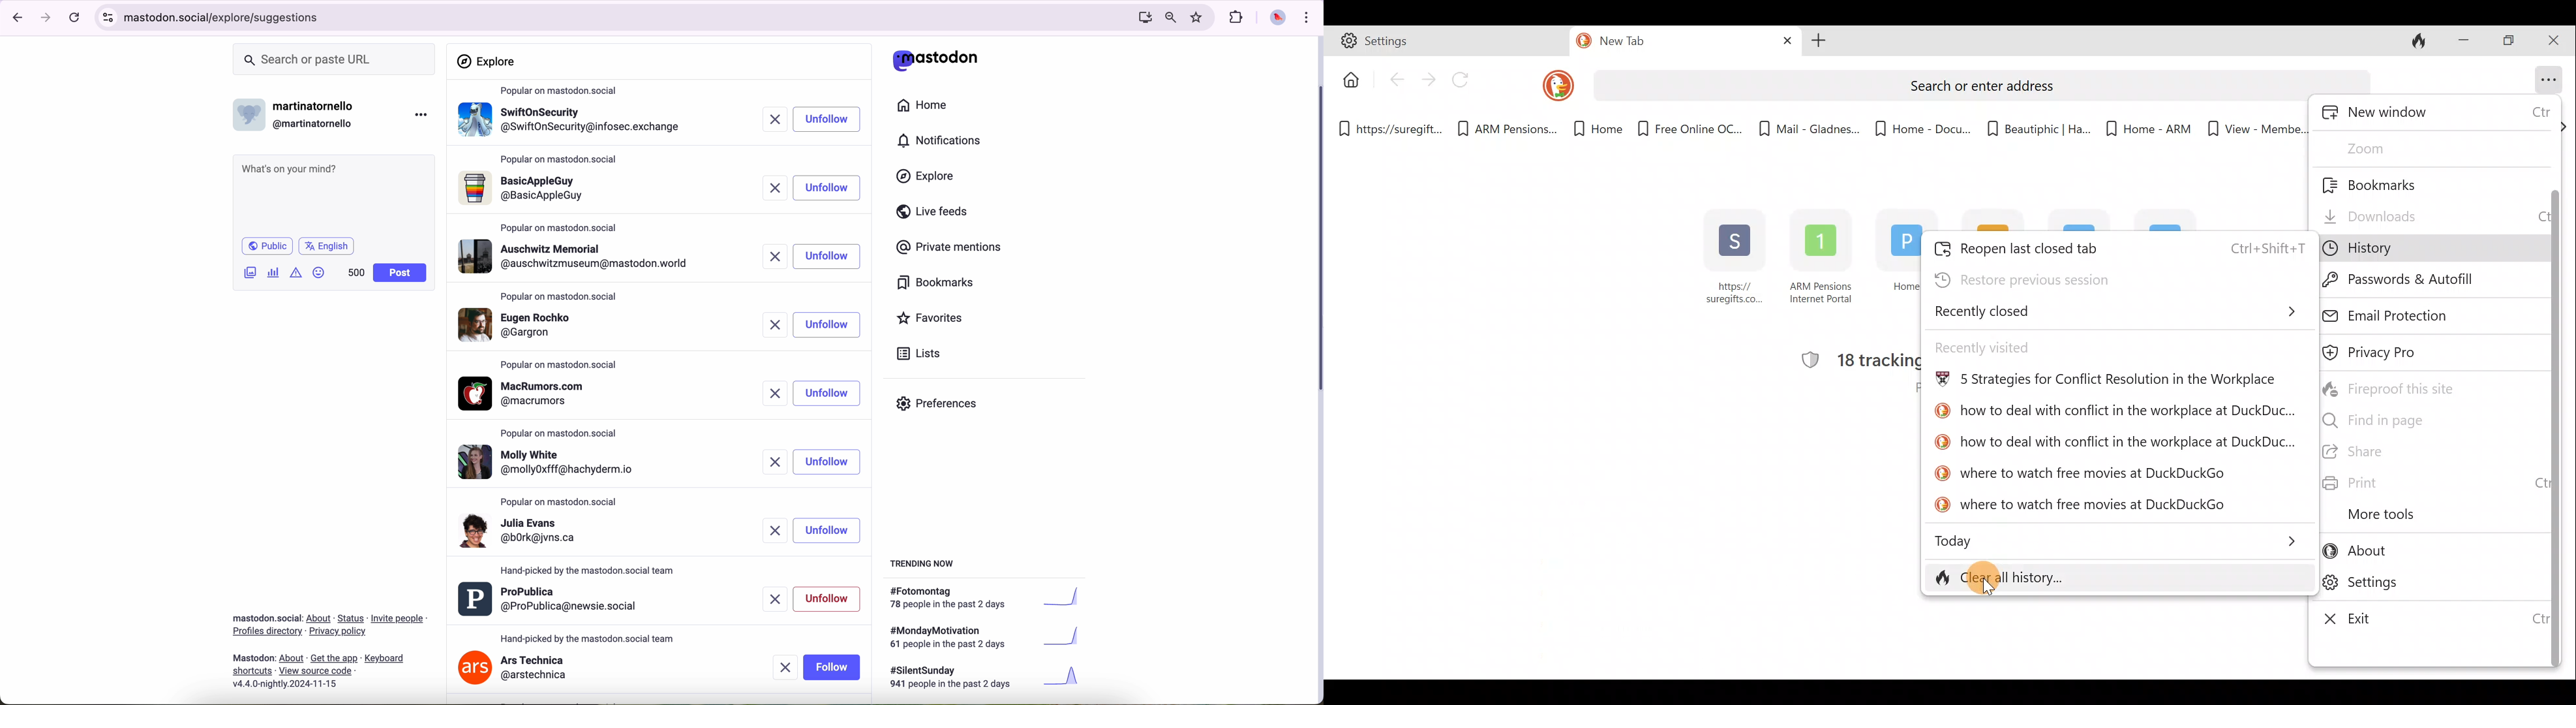 Image resolution: width=2576 pixels, height=728 pixels. What do you see at coordinates (831, 667) in the screenshot?
I see `follow button` at bounding box center [831, 667].